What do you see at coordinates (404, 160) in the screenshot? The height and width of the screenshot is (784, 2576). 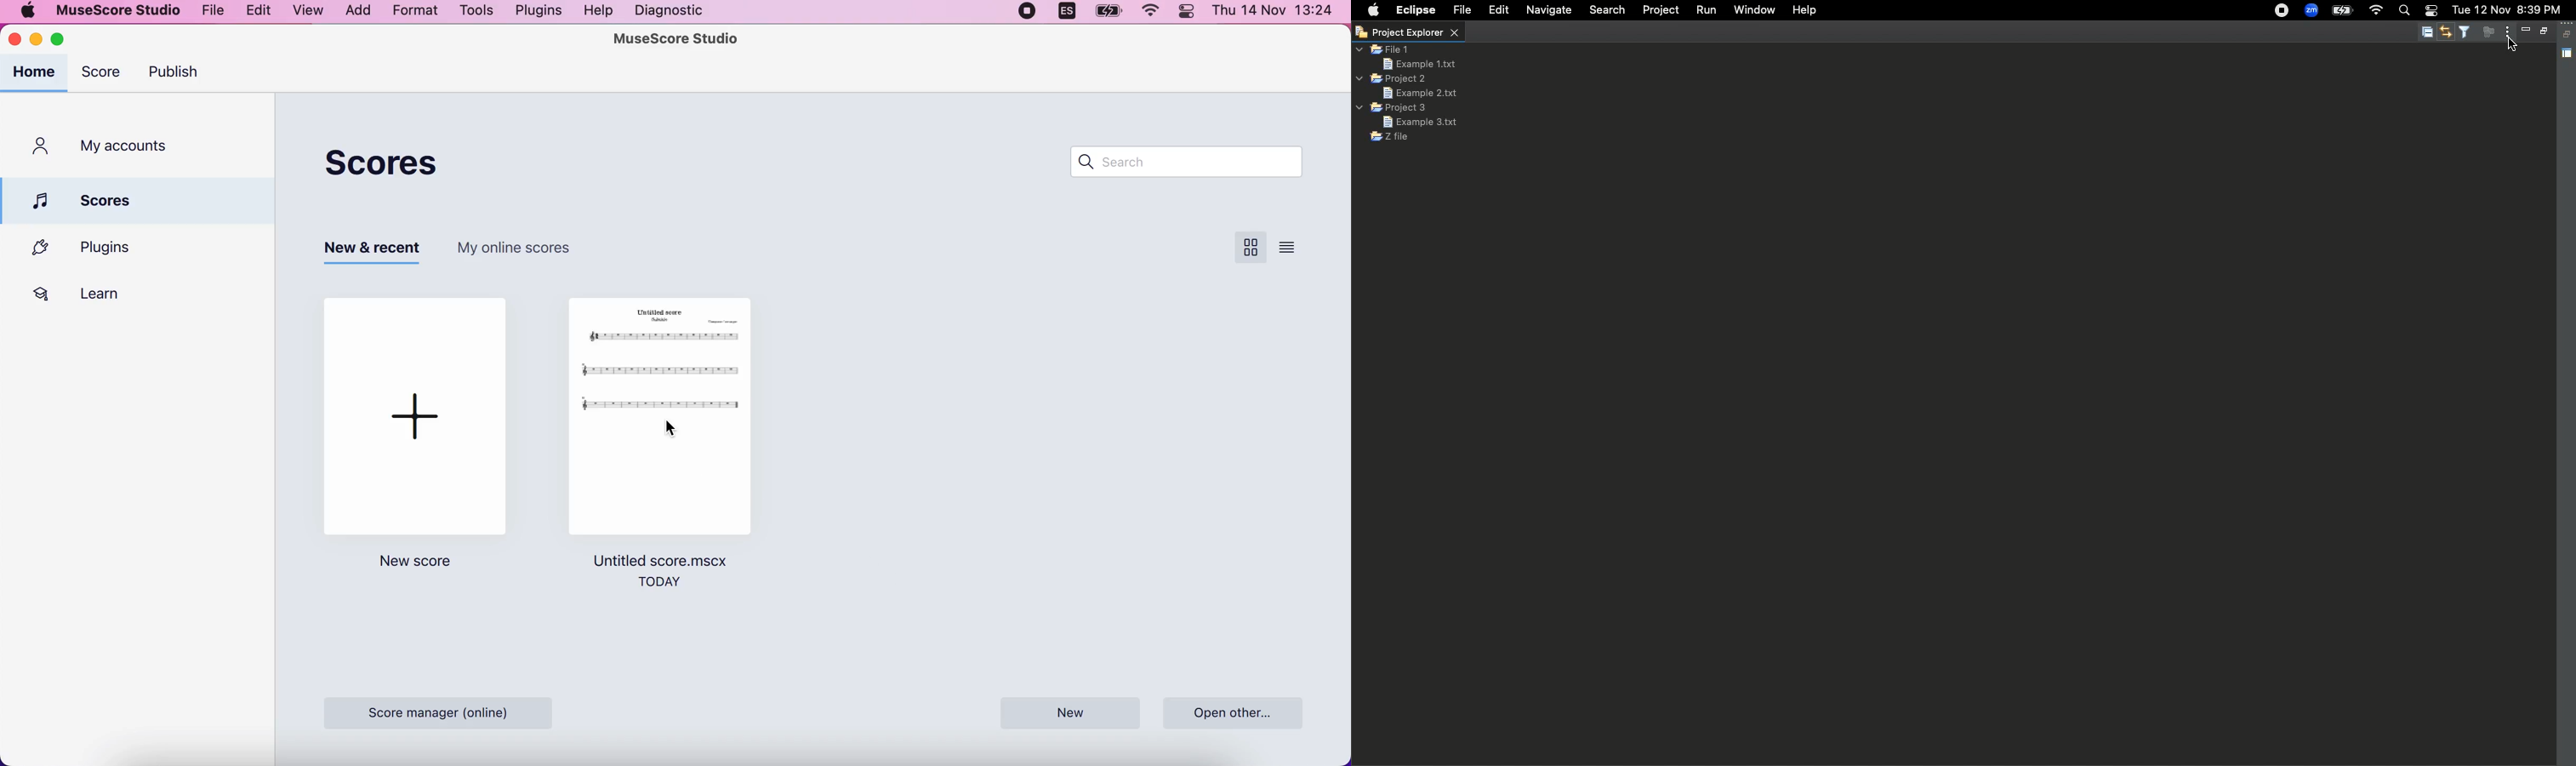 I see `score` at bounding box center [404, 160].